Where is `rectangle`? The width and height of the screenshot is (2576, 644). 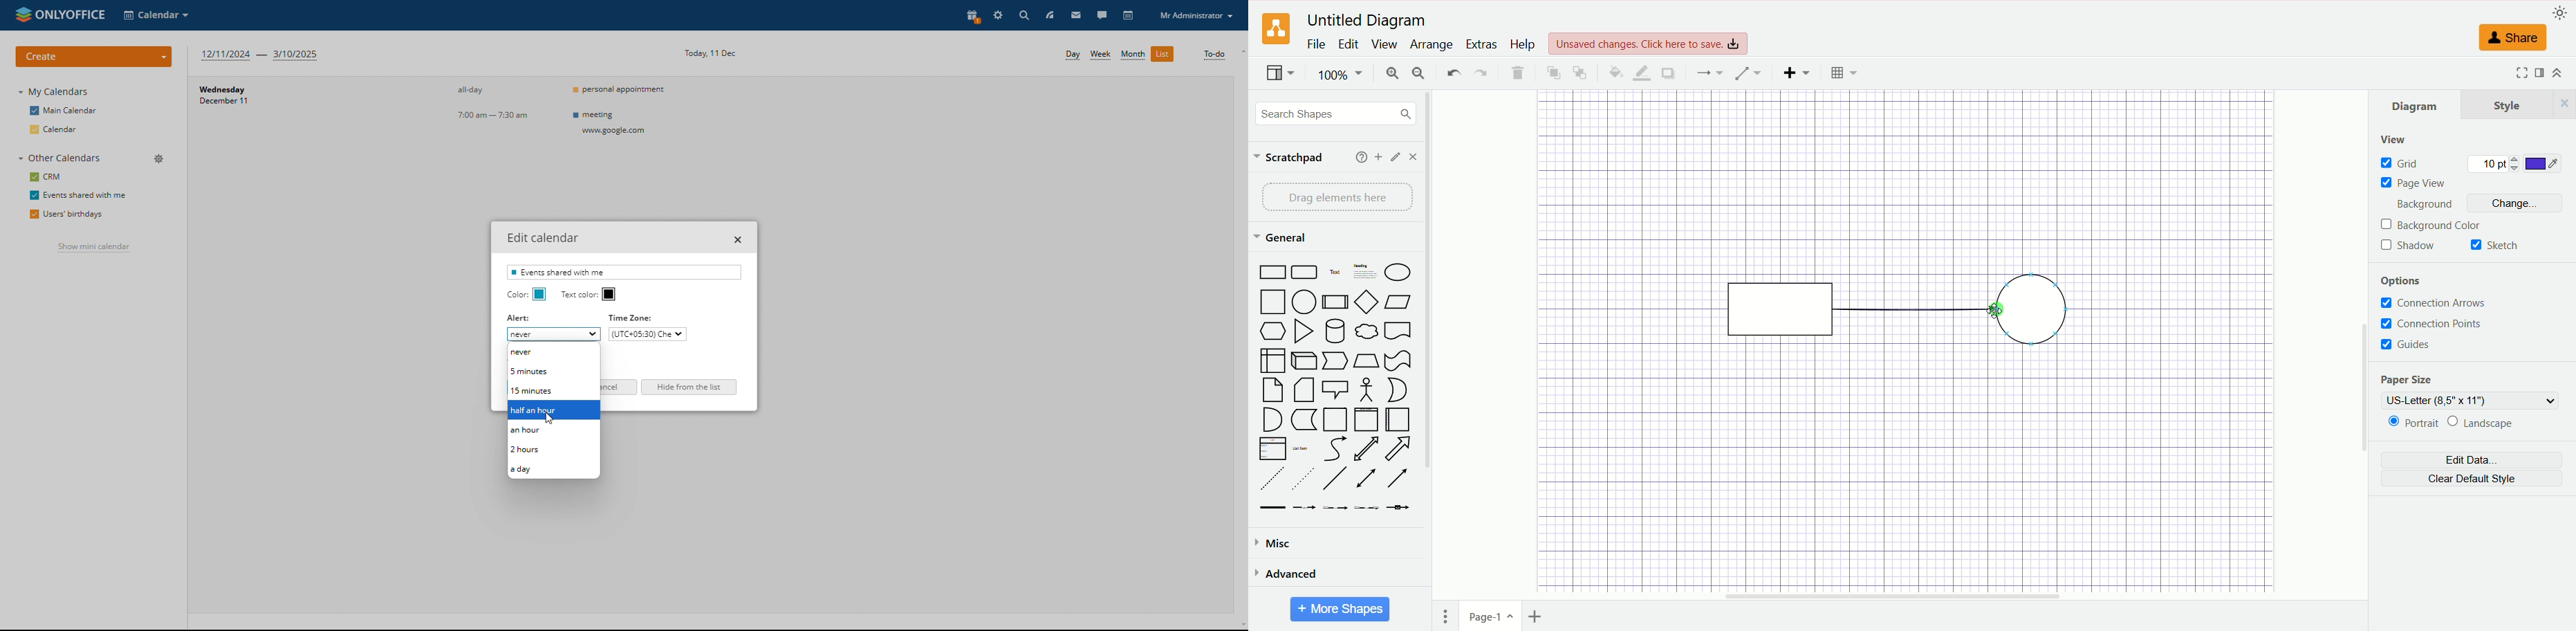 rectangle is located at coordinates (1777, 308).